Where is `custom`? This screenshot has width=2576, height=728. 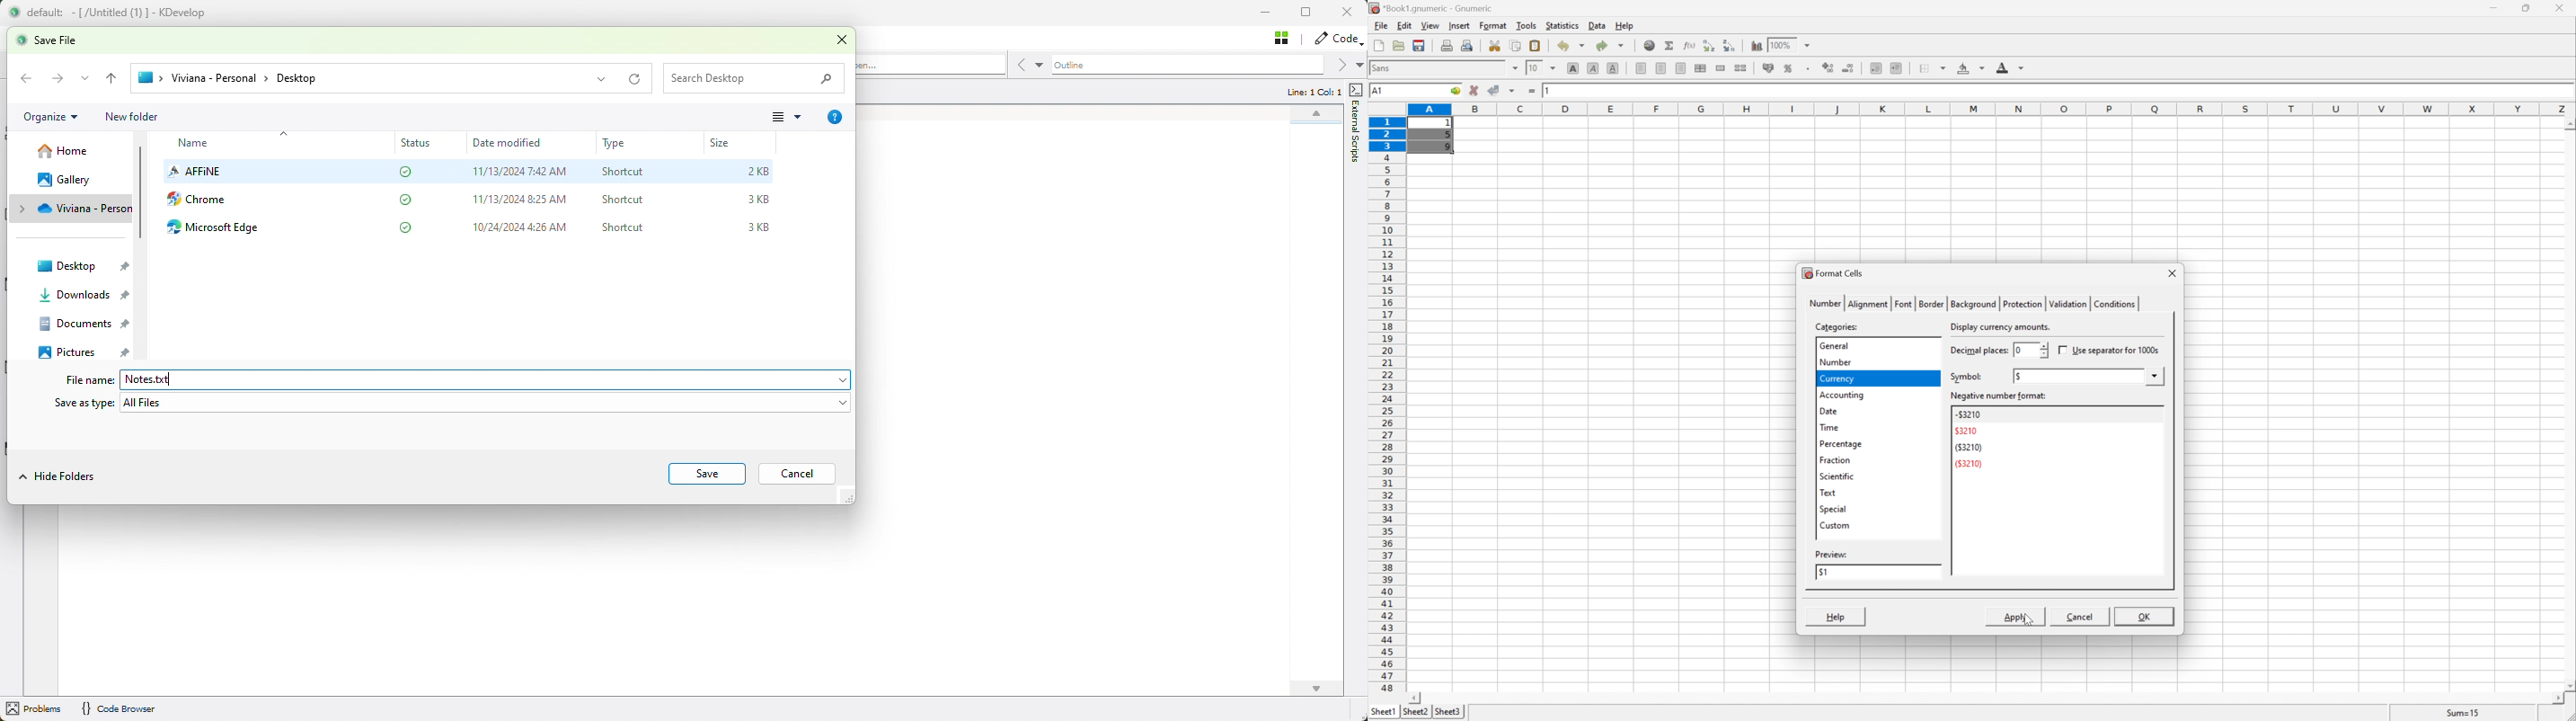 custom is located at coordinates (1835, 524).